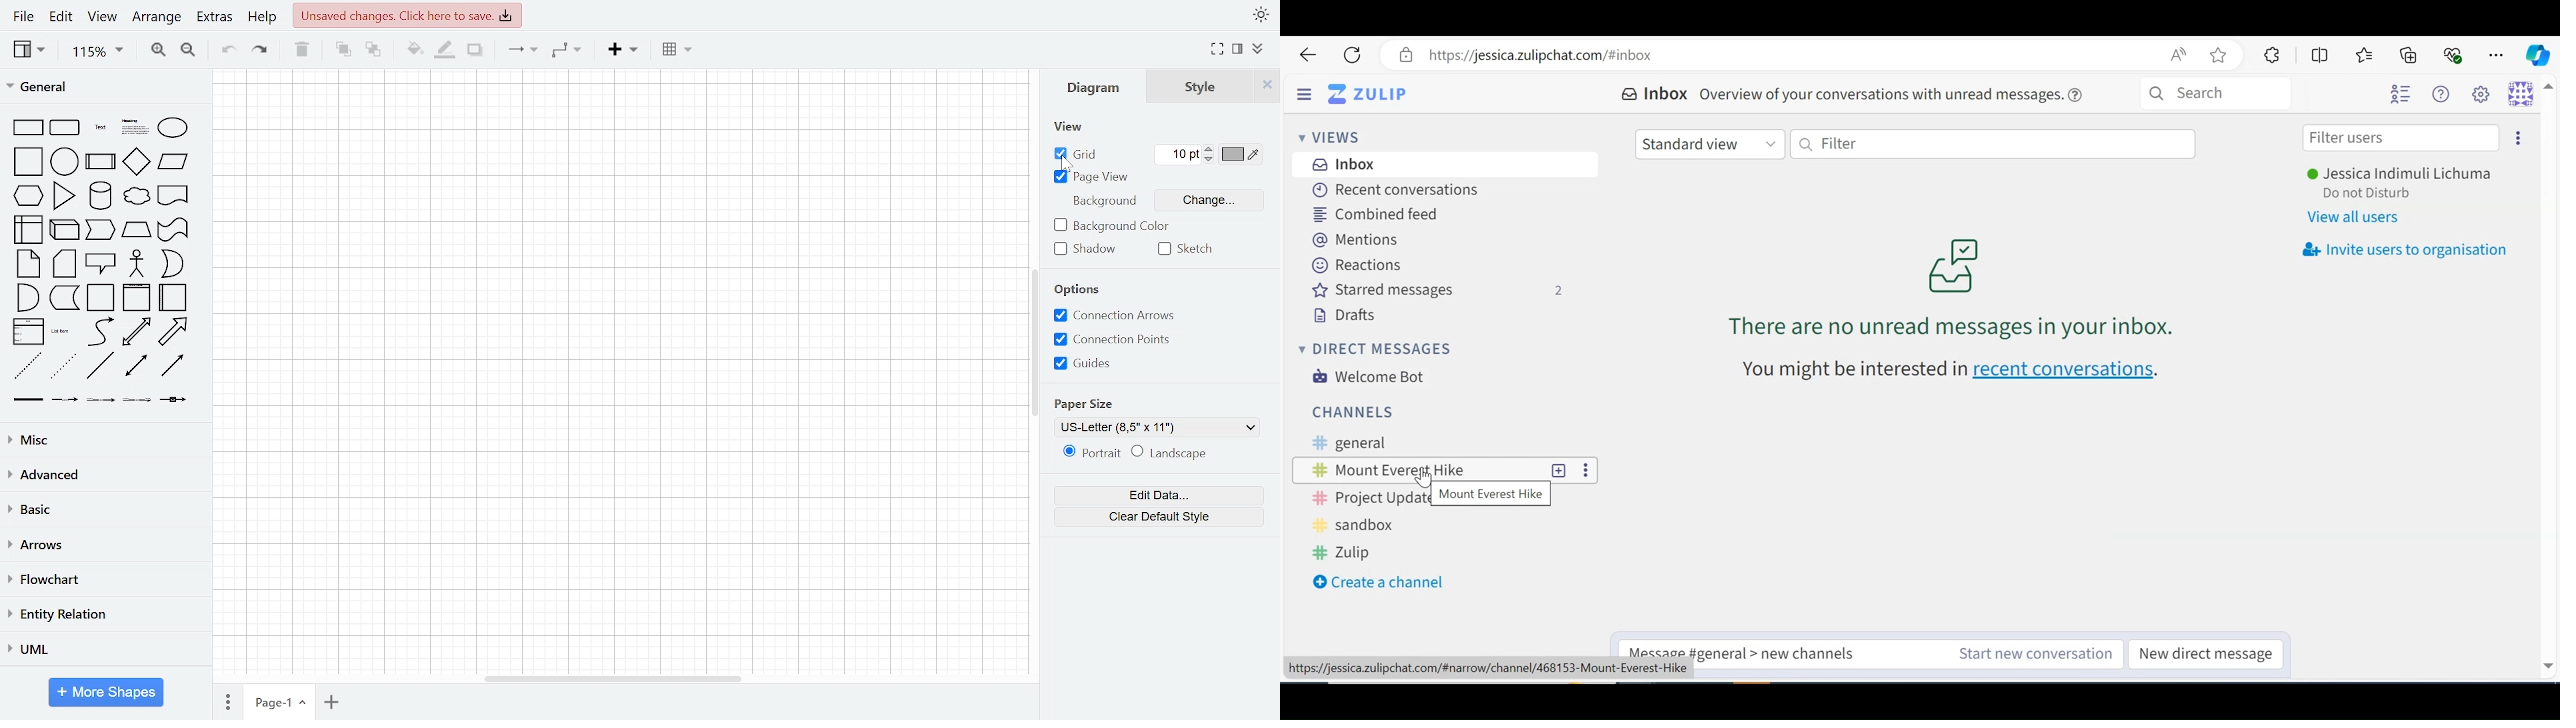 The image size is (2576, 728). What do you see at coordinates (190, 51) in the screenshot?
I see `zoom out` at bounding box center [190, 51].